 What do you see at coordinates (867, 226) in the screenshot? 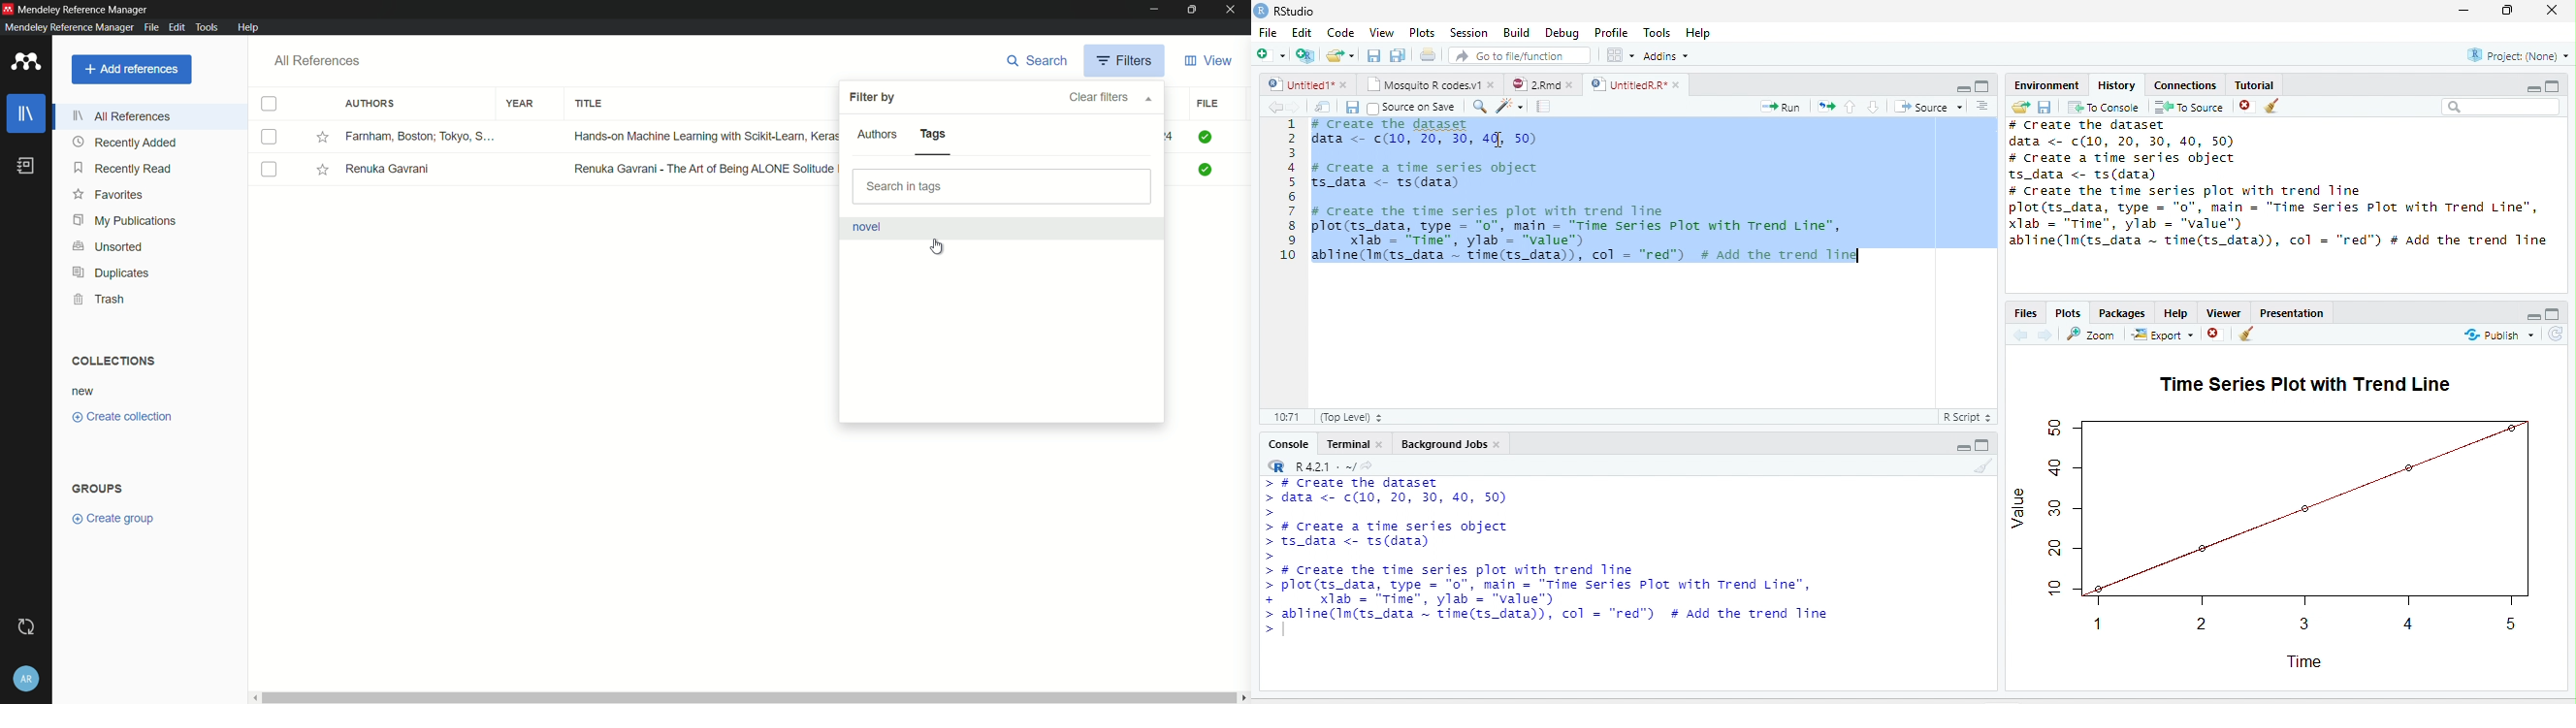
I see `novel` at bounding box center [867, 226].